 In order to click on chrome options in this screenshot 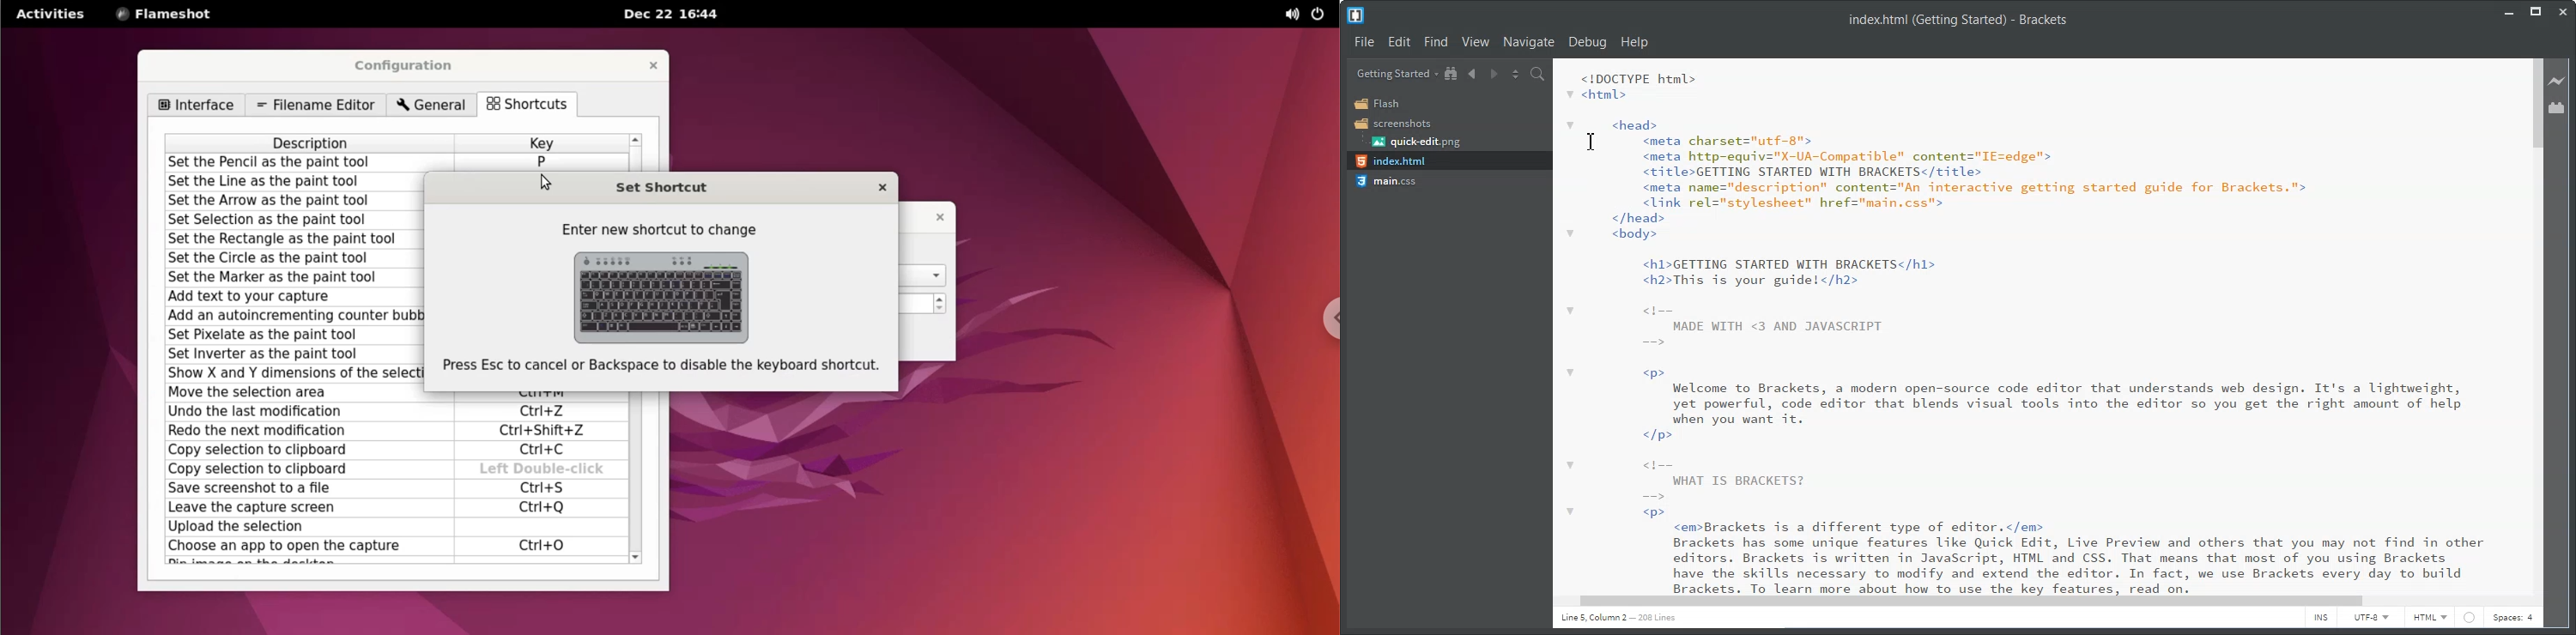, I will do `click(1323, 318)`.